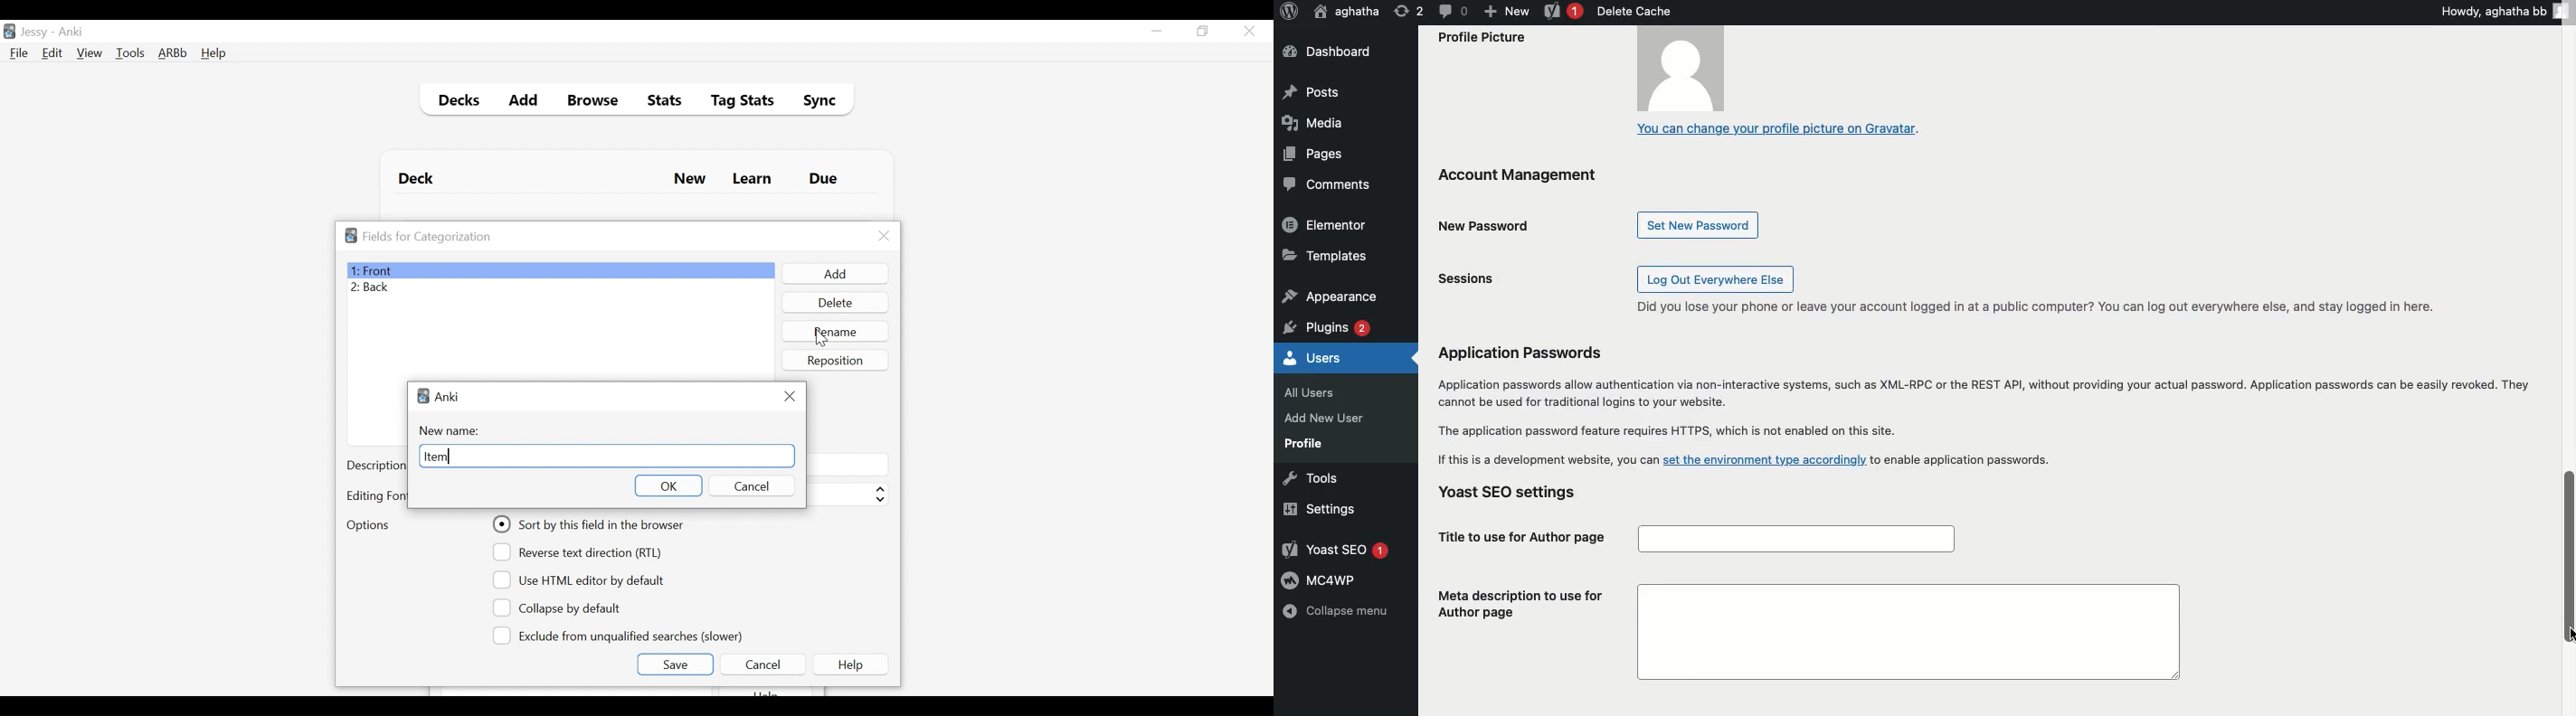  What do you see at coordinates (1203, 32) in the screenshot?
I see `Restore` at bounding box center [1203, 32].